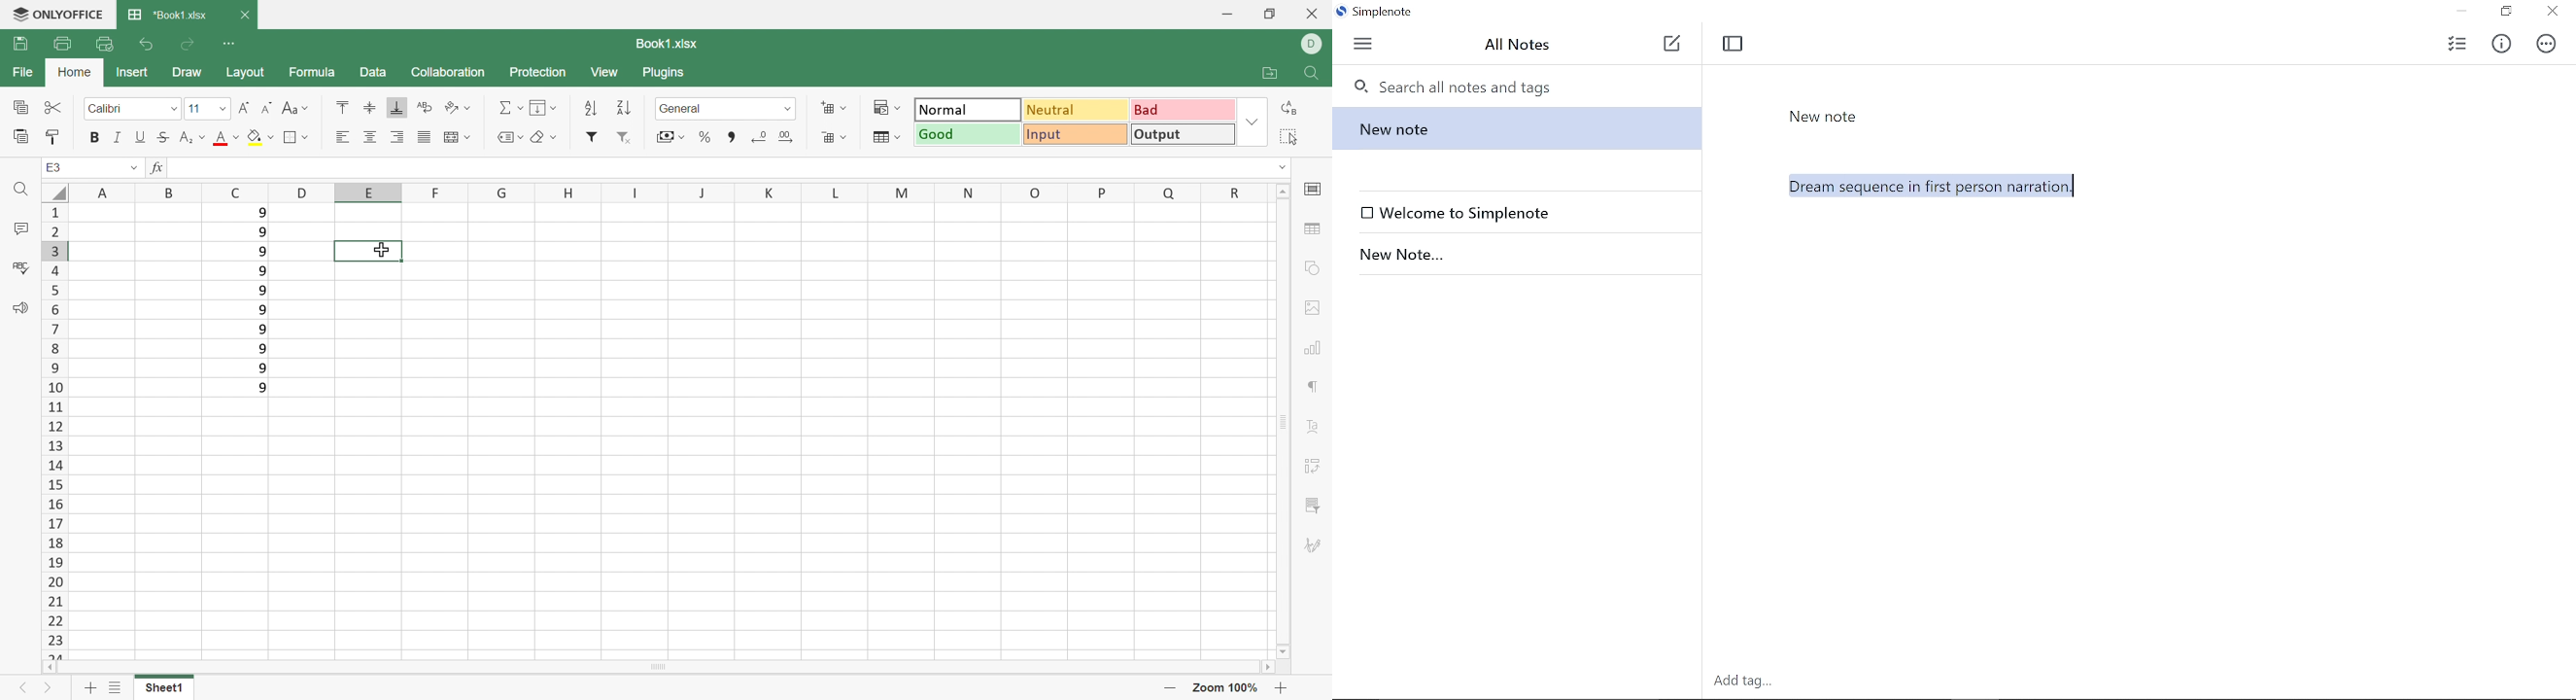 The image size is (2576, 700). I want to click on Drop Down, so click(1281, 167).